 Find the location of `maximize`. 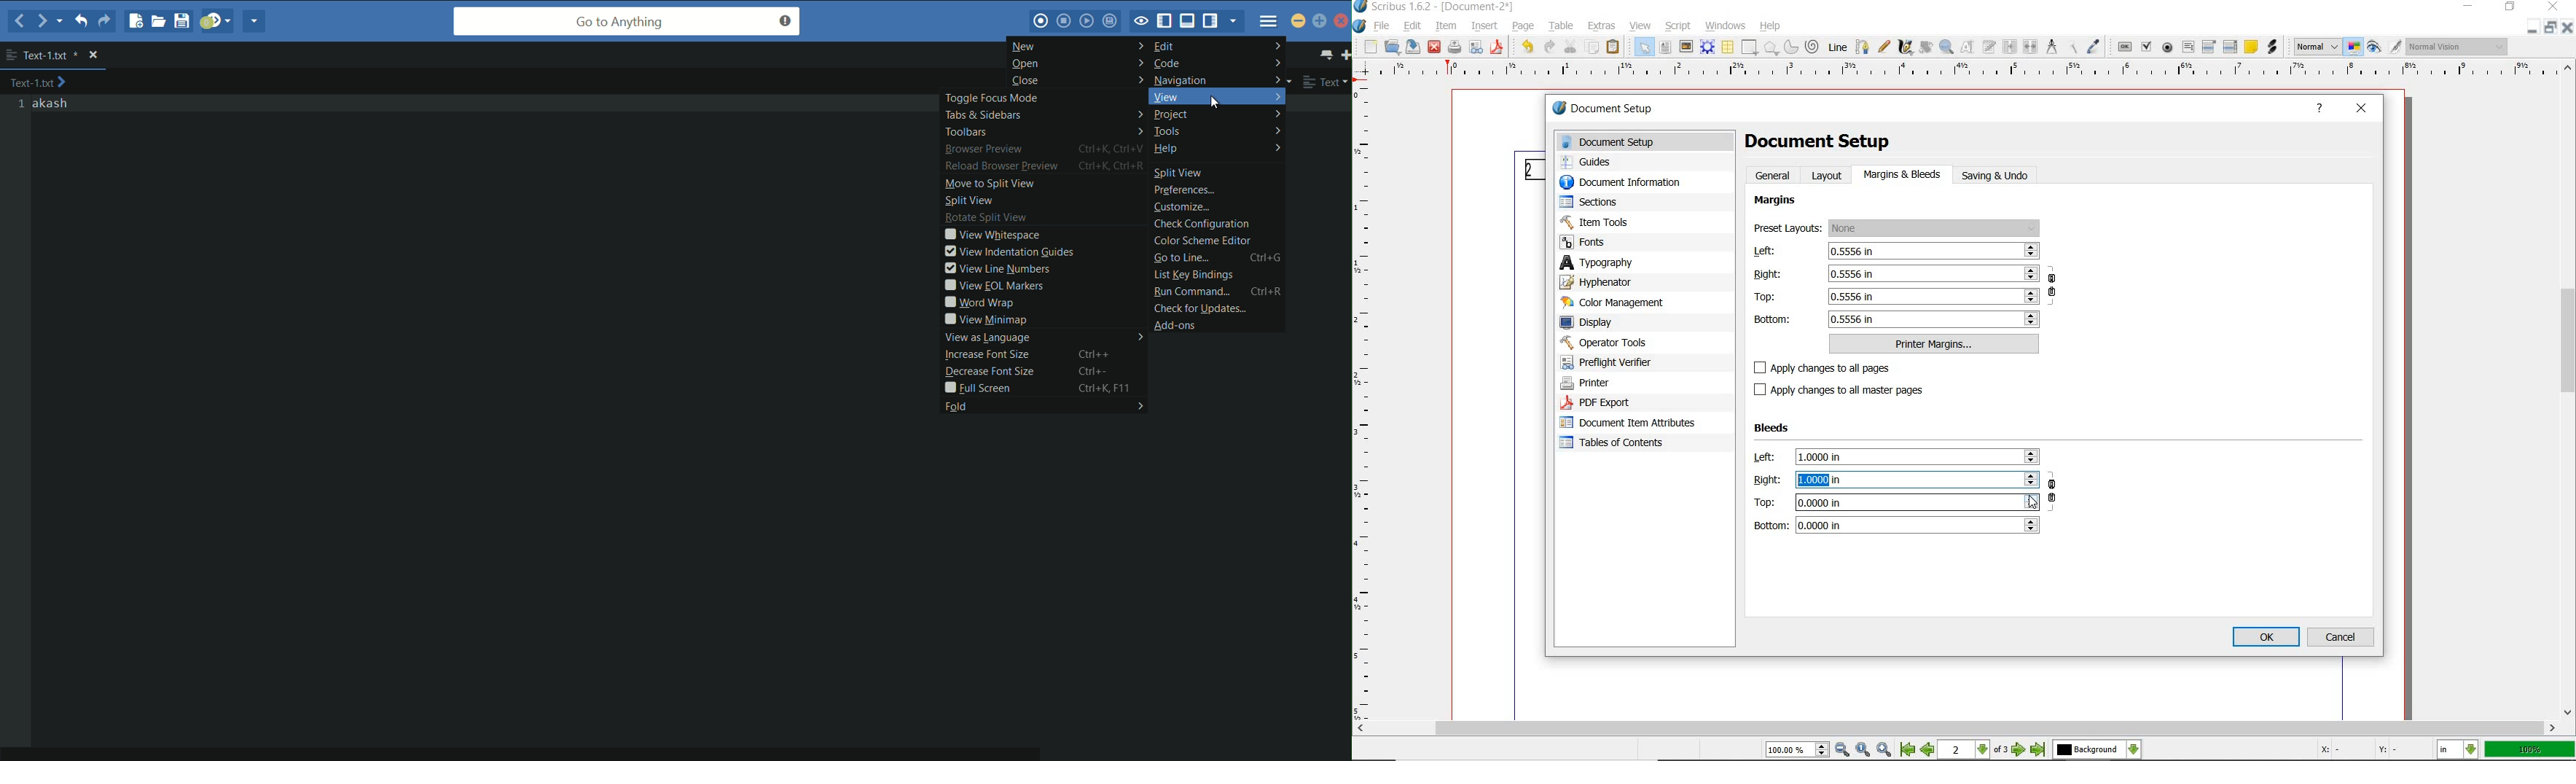

maximize is located at coordinates (1320, 22).